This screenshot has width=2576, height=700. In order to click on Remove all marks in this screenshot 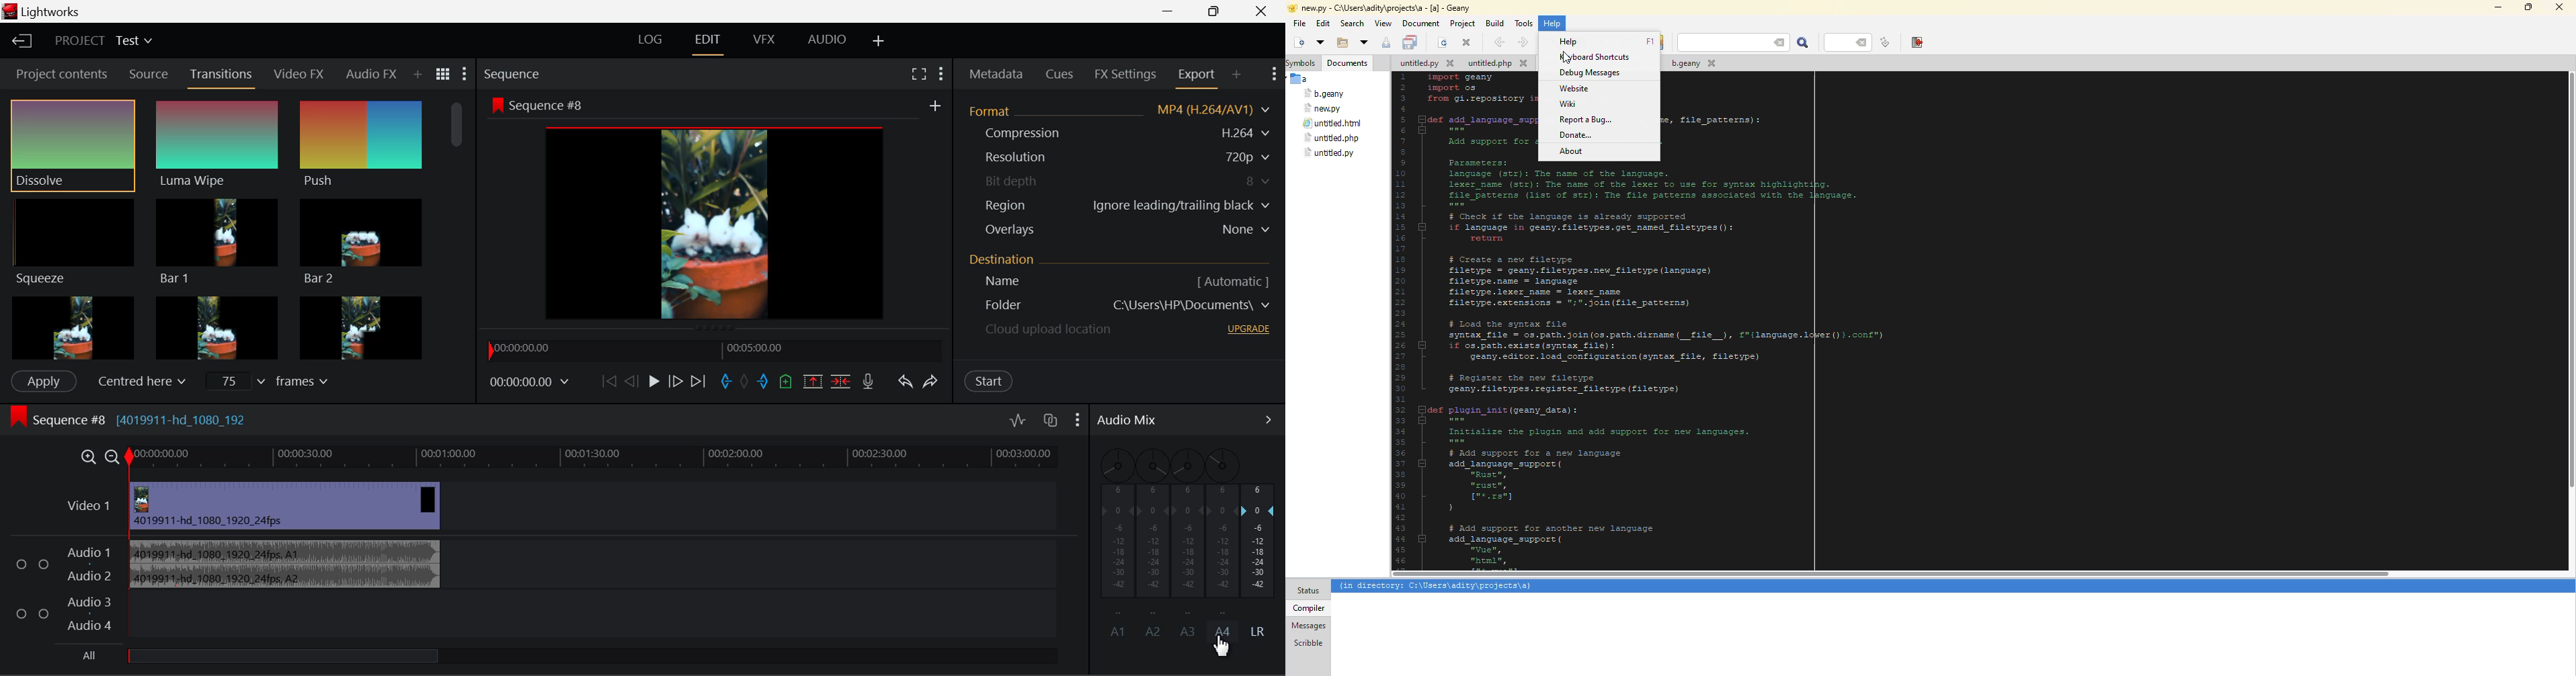, I will do `click(744, 382)`.